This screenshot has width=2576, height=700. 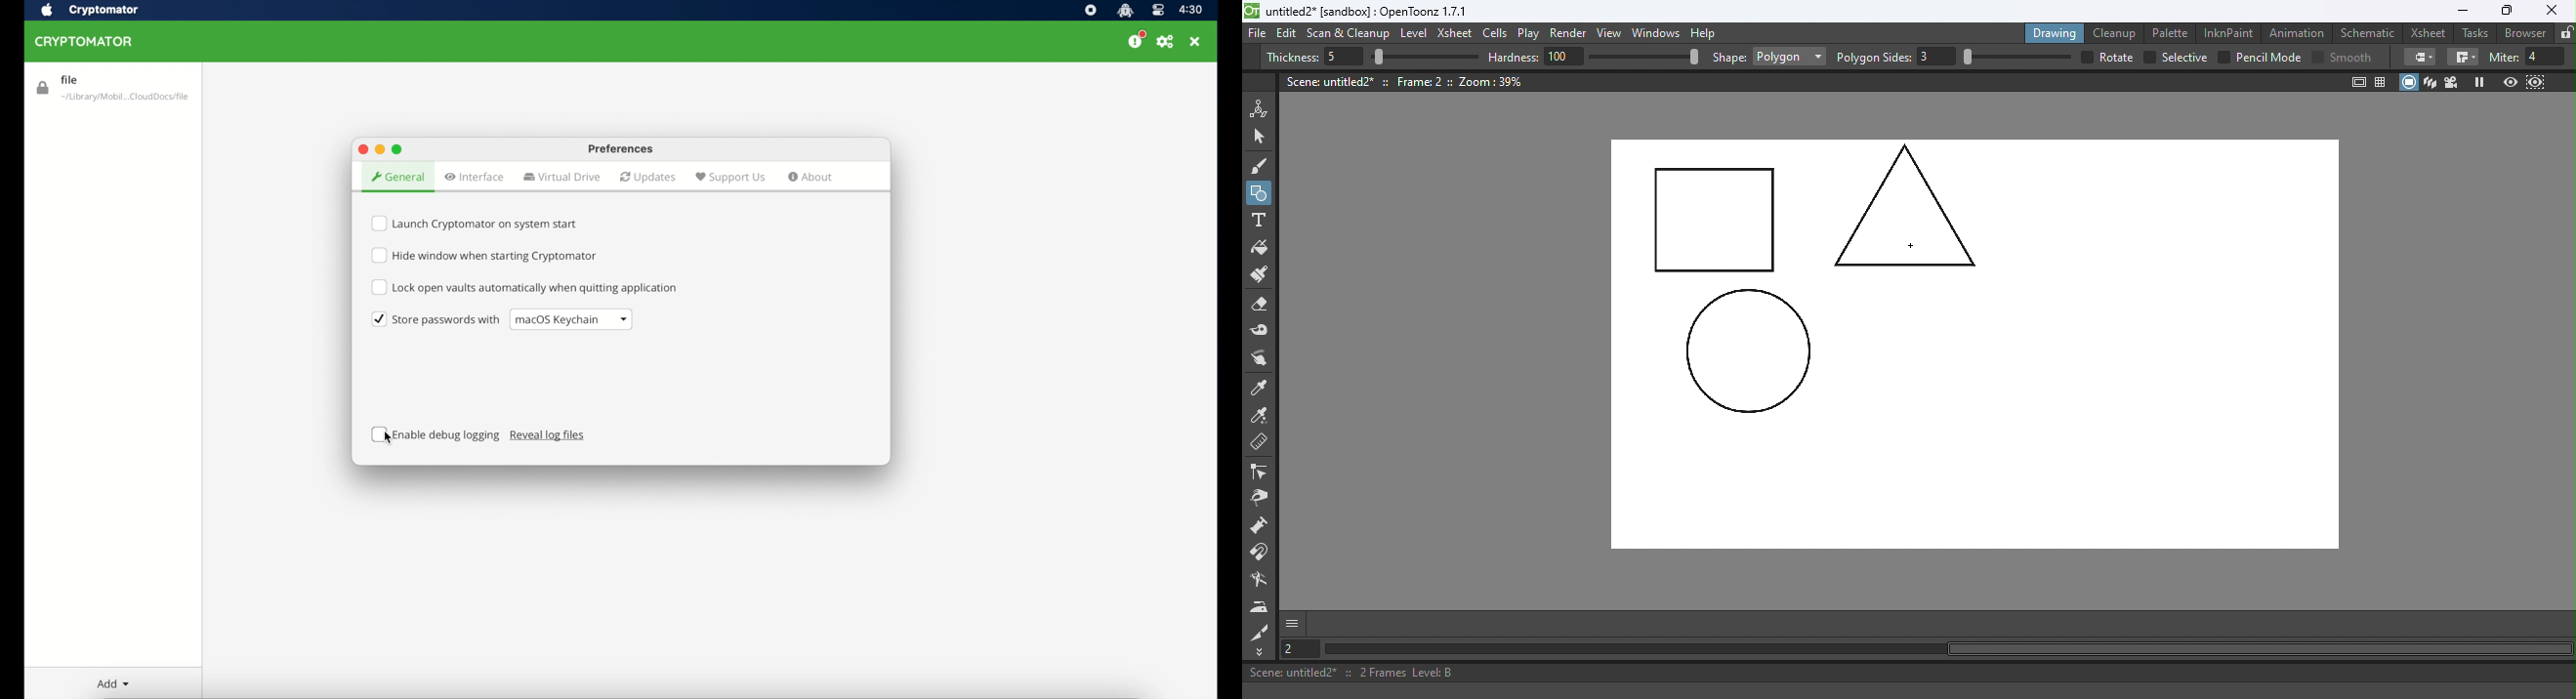 I want to click on Freeze, so click(x=2479, y=82).